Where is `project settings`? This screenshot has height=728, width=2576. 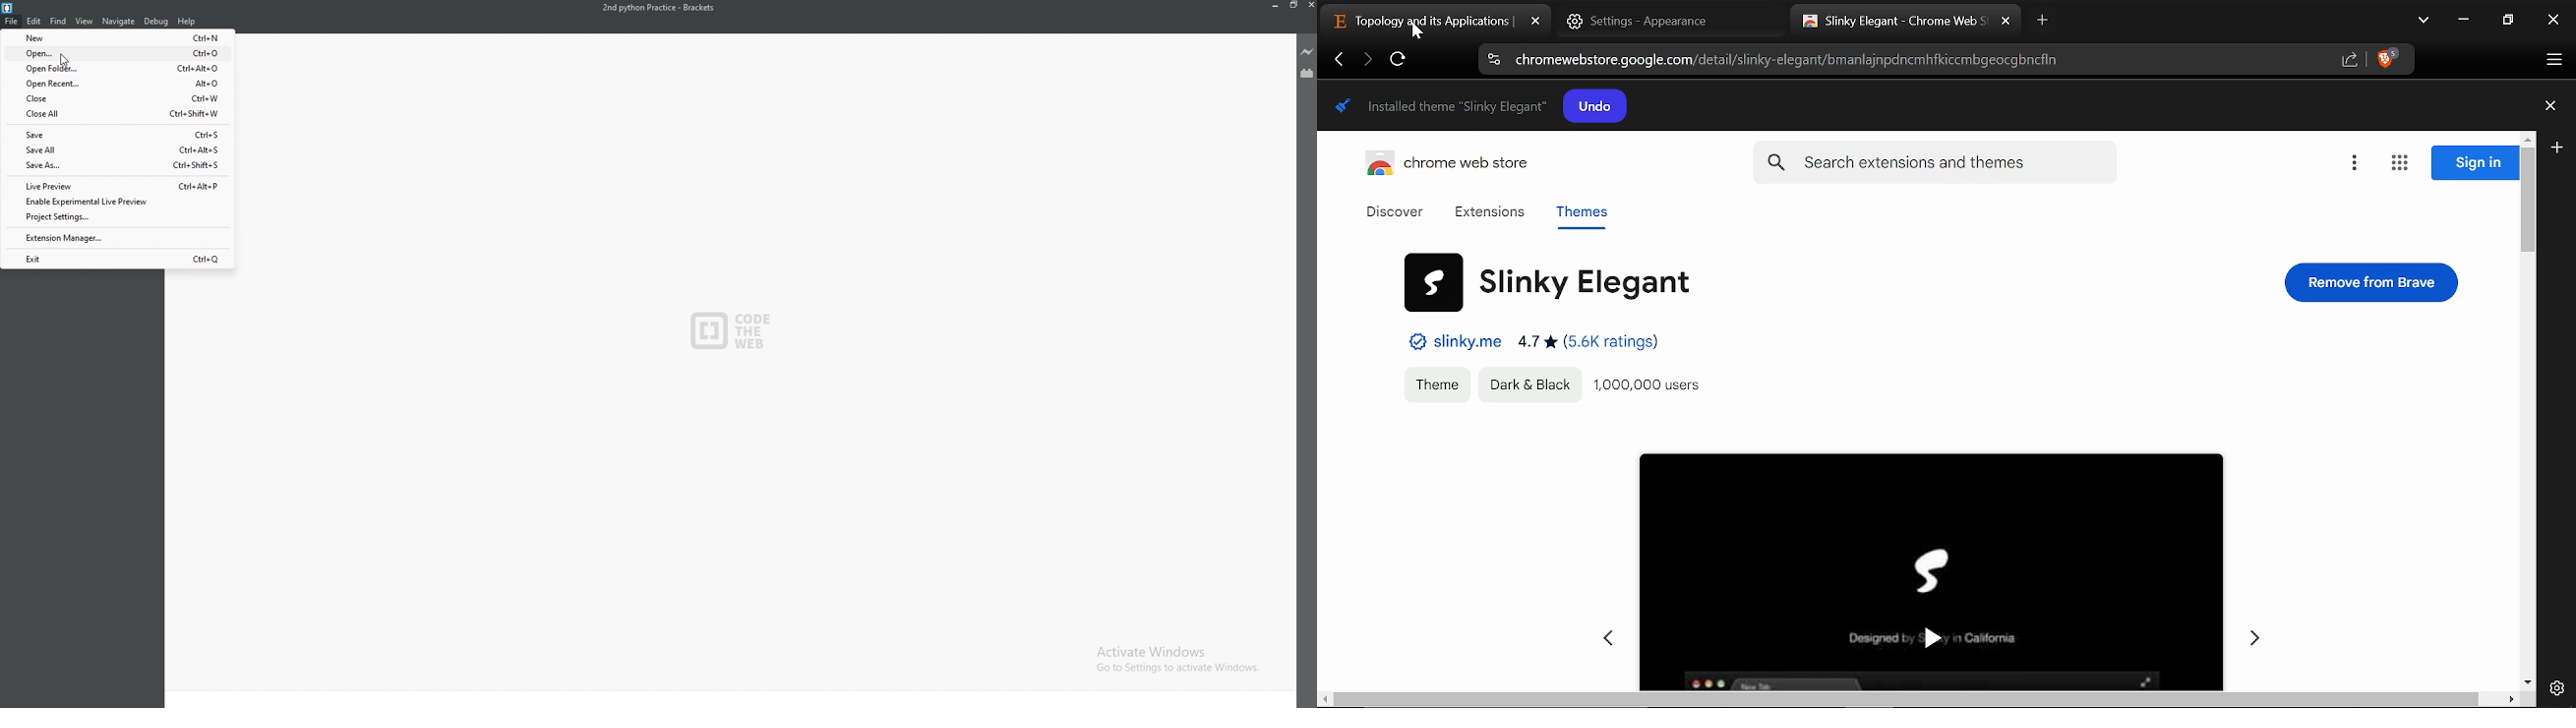
project settings is located at coordinates (117, 217).